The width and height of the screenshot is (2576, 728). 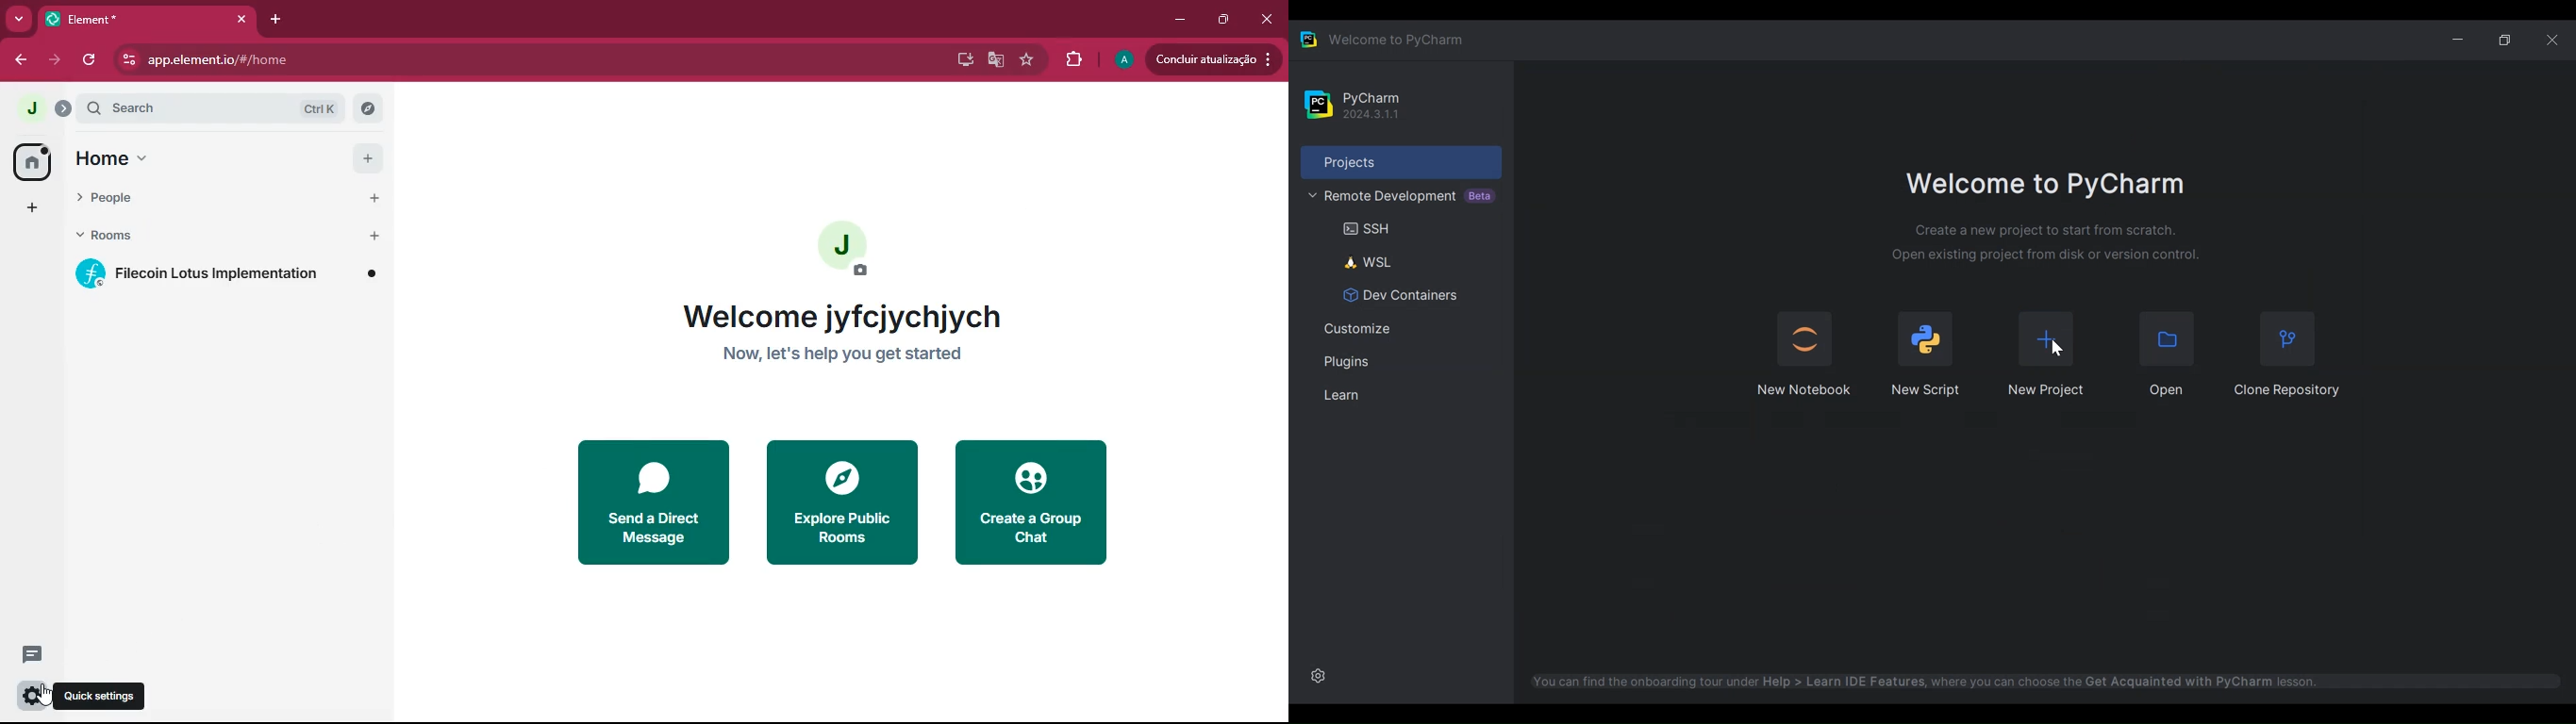 I want to click on people, so click(x=226, y=201).